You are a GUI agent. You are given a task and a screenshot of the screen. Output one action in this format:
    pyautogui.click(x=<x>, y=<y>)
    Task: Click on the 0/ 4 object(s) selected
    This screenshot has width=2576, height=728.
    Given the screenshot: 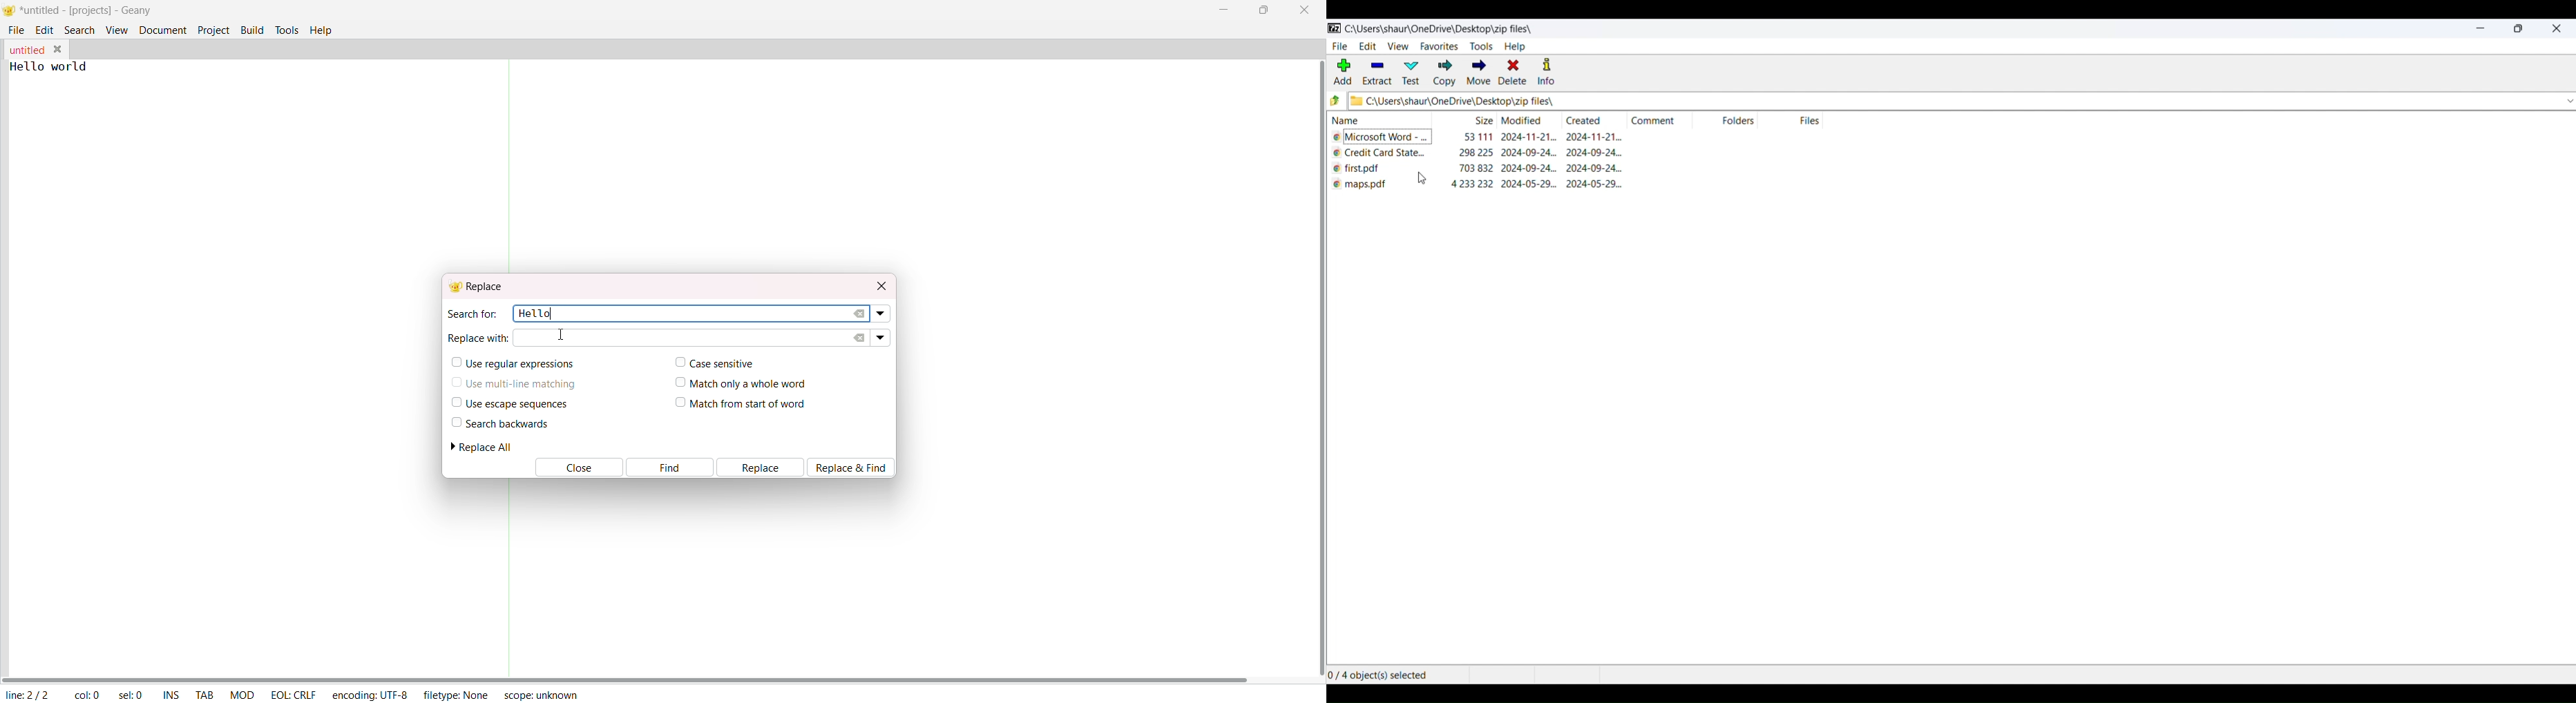 What is the action you would take?
    pyautogui.click(x=1382, y=673)
    